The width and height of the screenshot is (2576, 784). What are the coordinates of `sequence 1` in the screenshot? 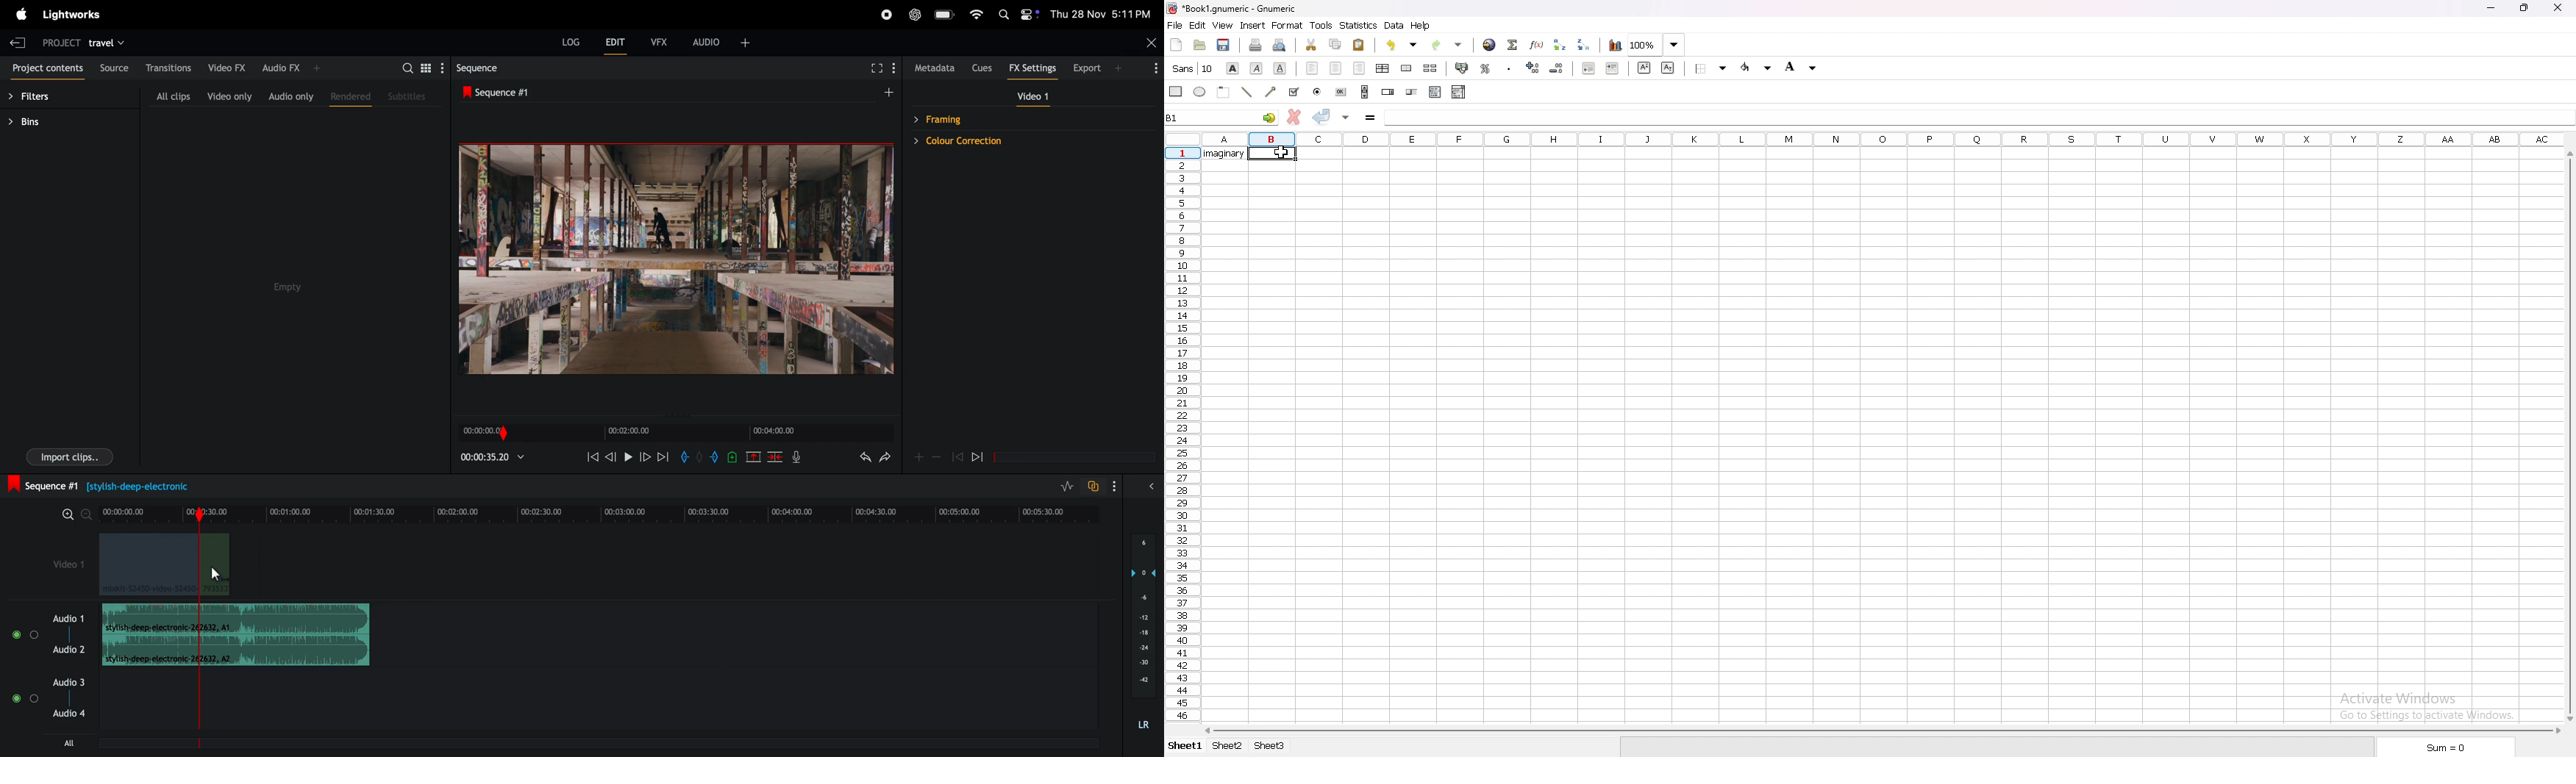 It's located at (564, 93).